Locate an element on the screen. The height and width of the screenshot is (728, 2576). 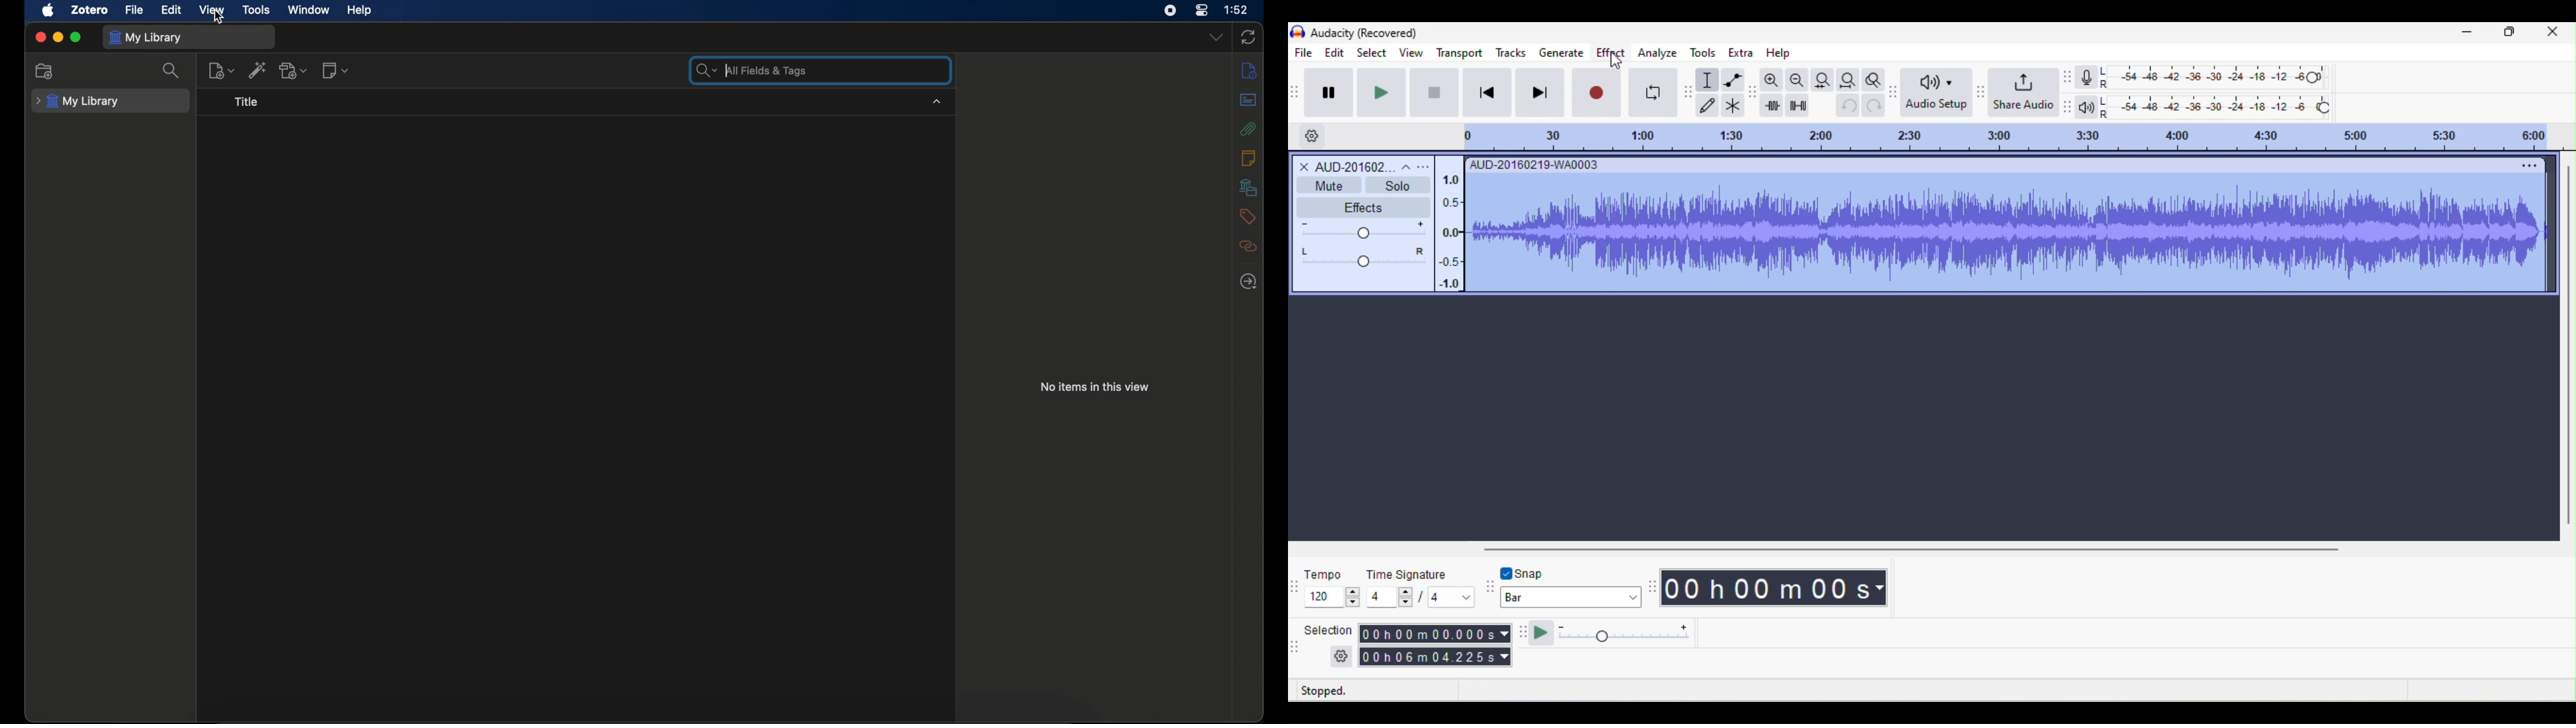
window is located at coordinates (310, 11).